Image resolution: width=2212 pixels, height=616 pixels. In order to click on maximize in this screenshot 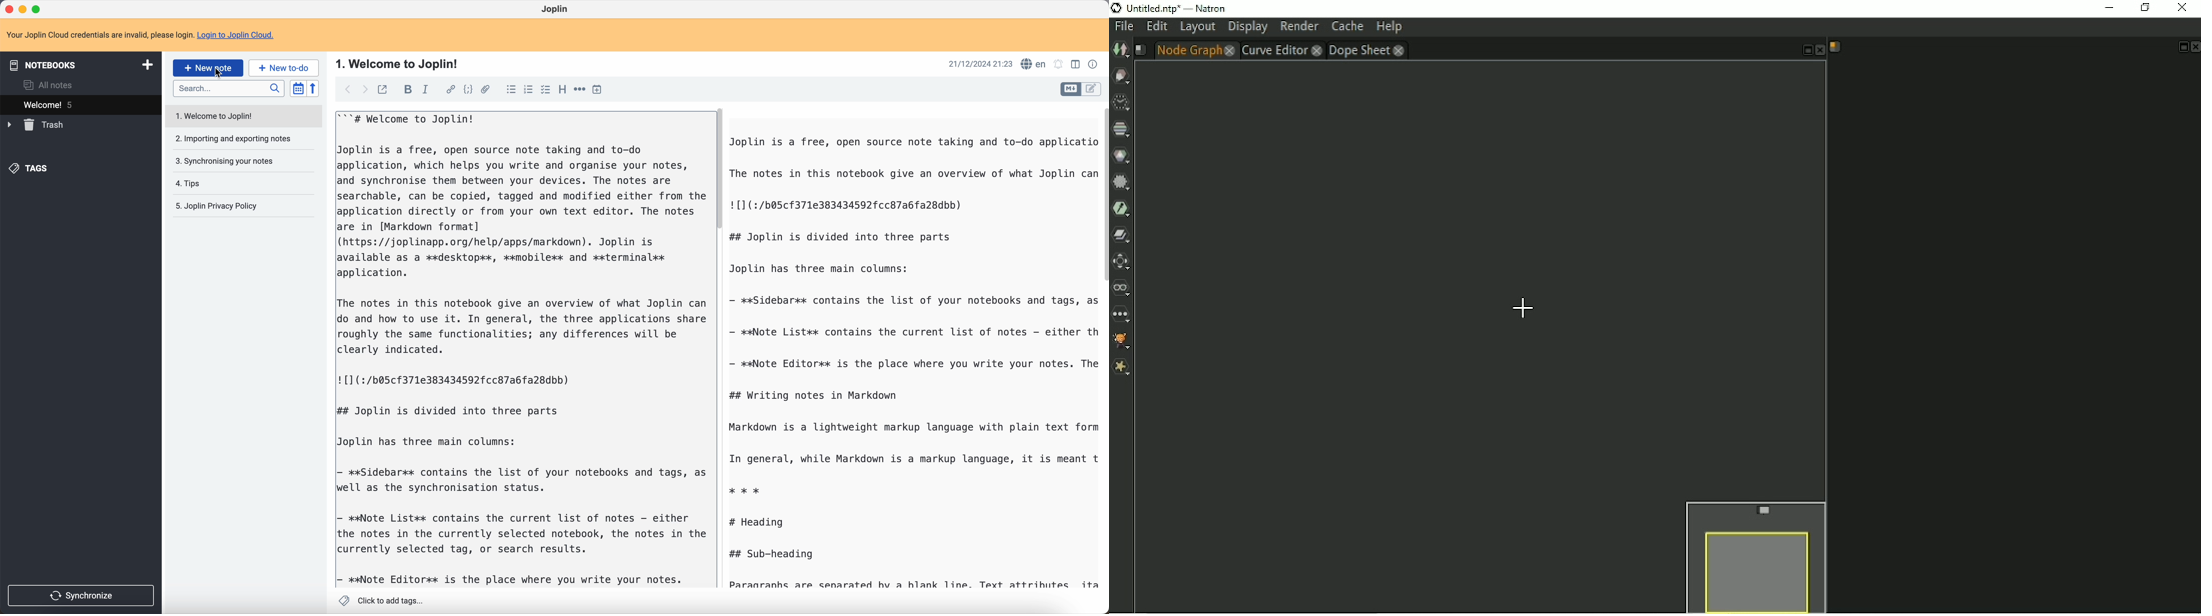, I will do `click(38, 10)`.